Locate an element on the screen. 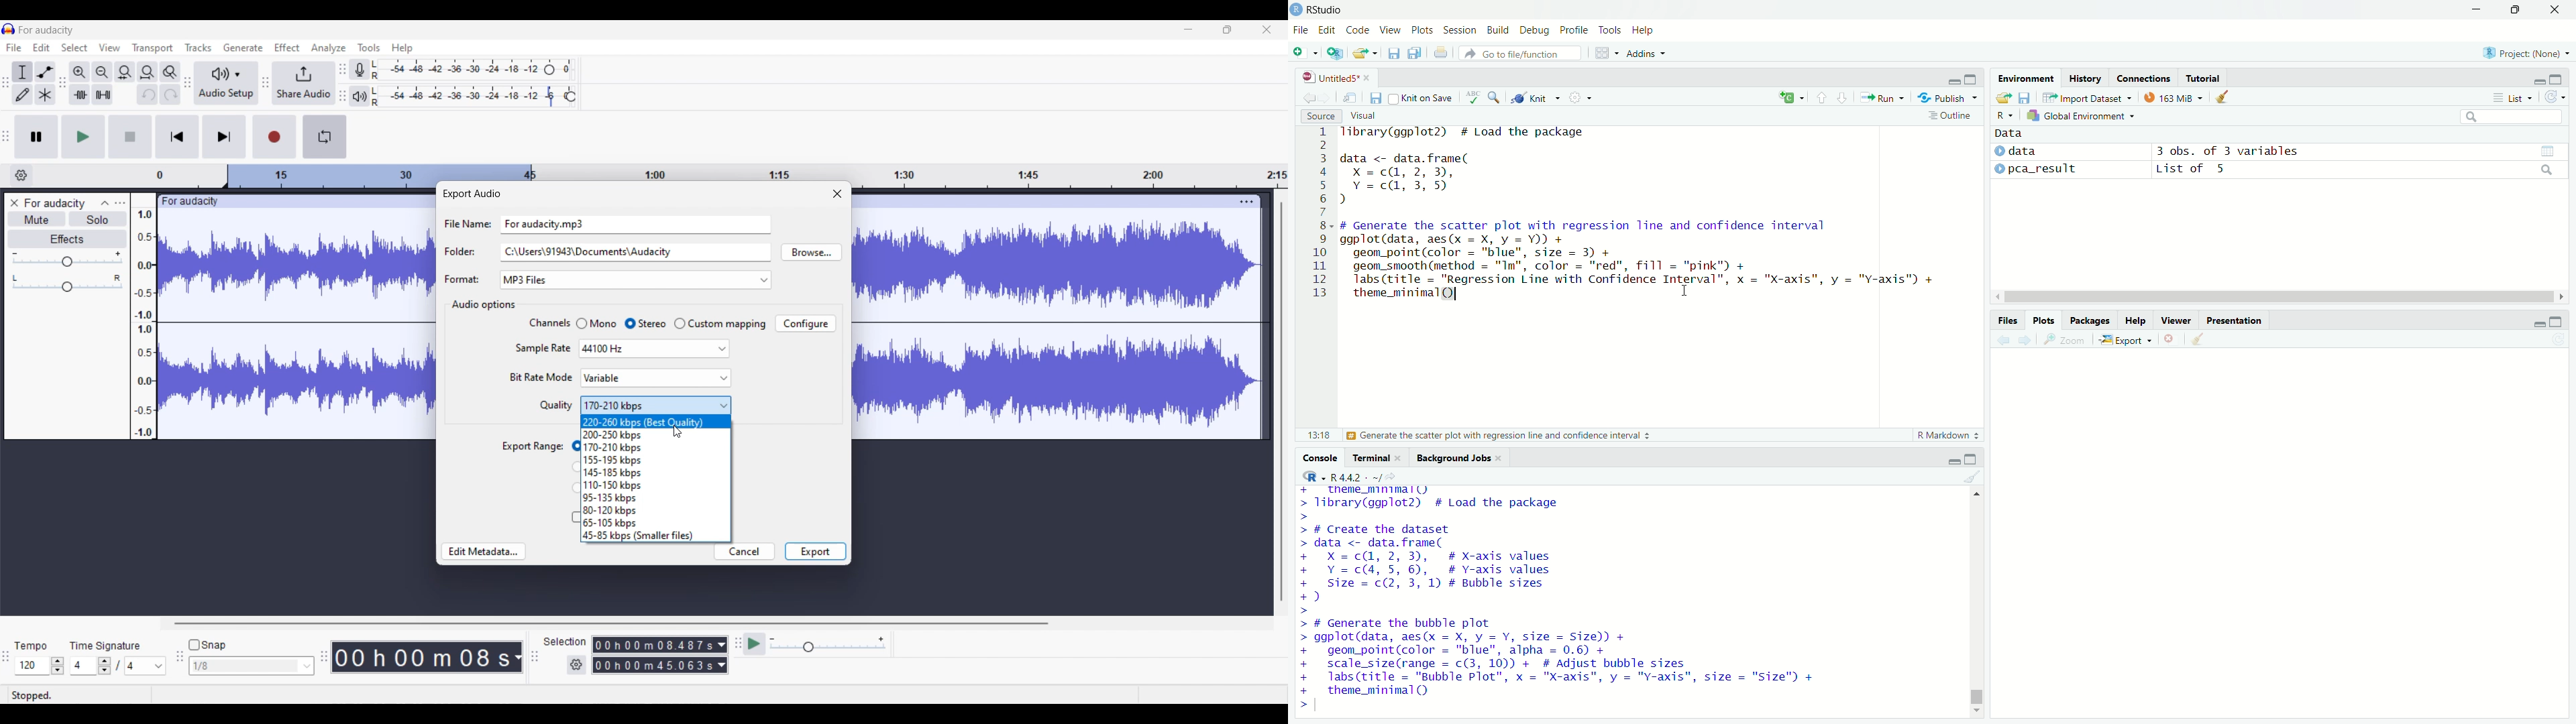 The height and width of the screenshot is (728, 2576). Knit on Save is located at coordinates (1421, 97).